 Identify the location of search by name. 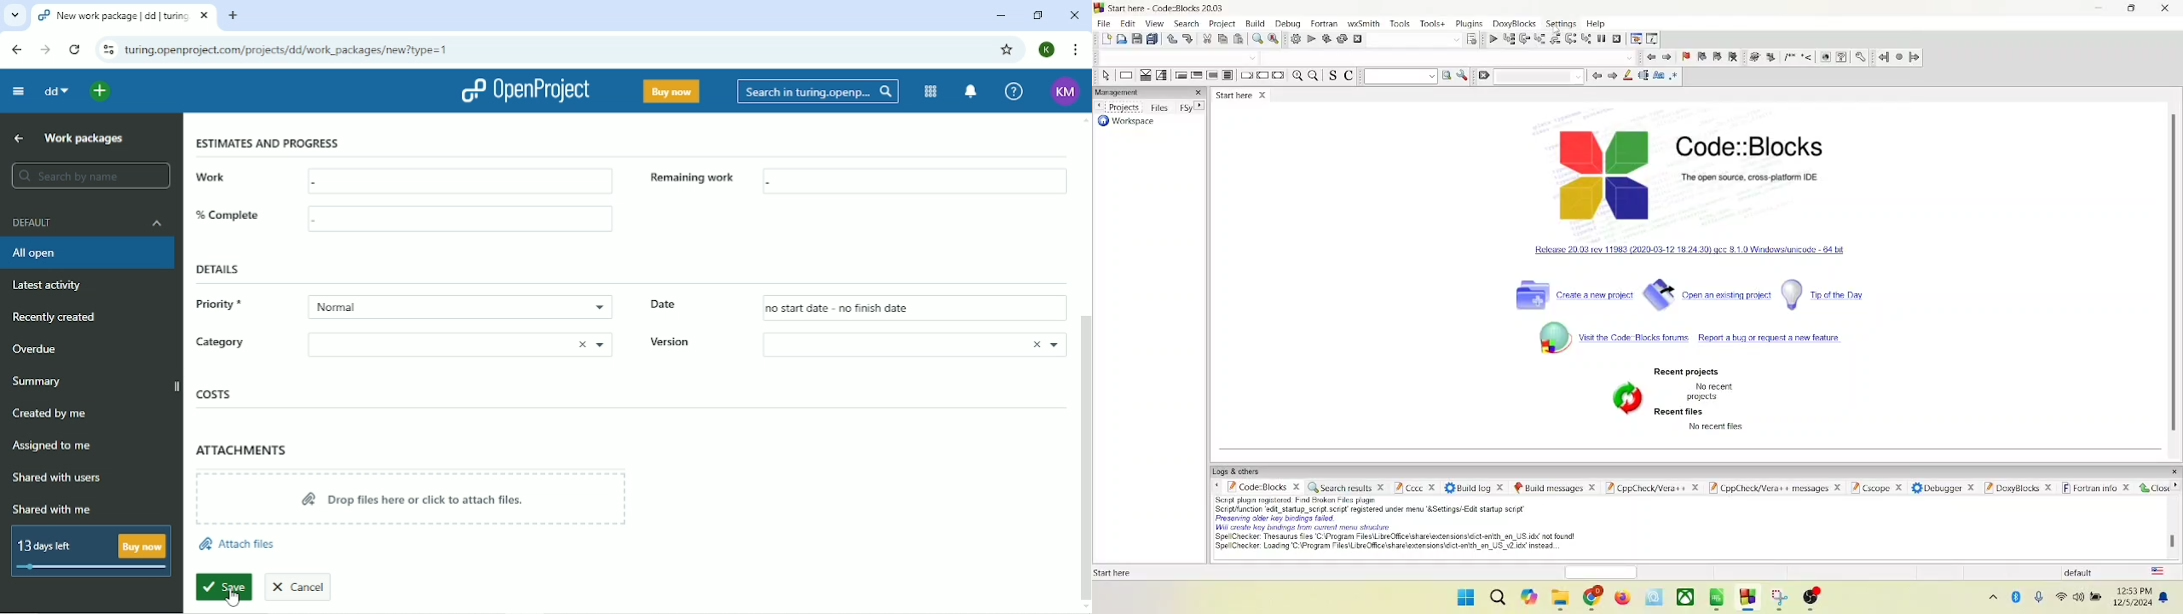
(89, 176).